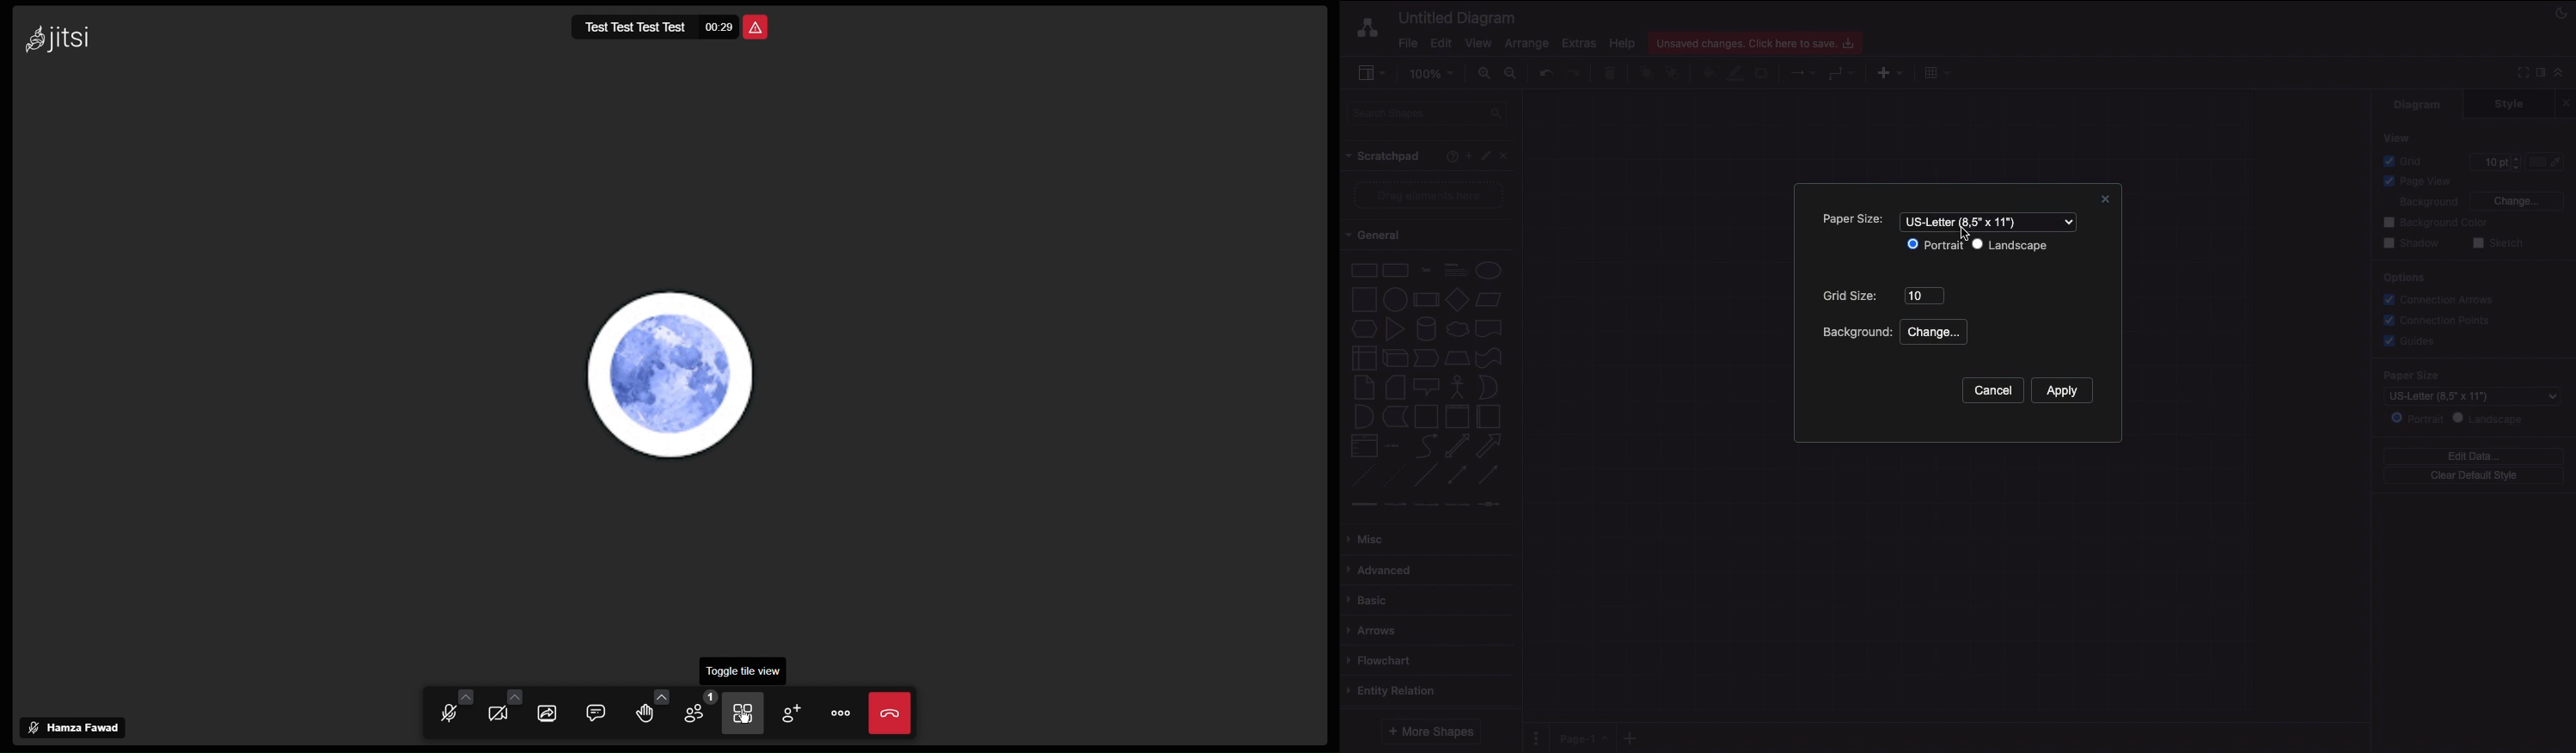  Describe the element at coordinates (2562, 11) in the screenshot. I see `Night mode ` at that location.